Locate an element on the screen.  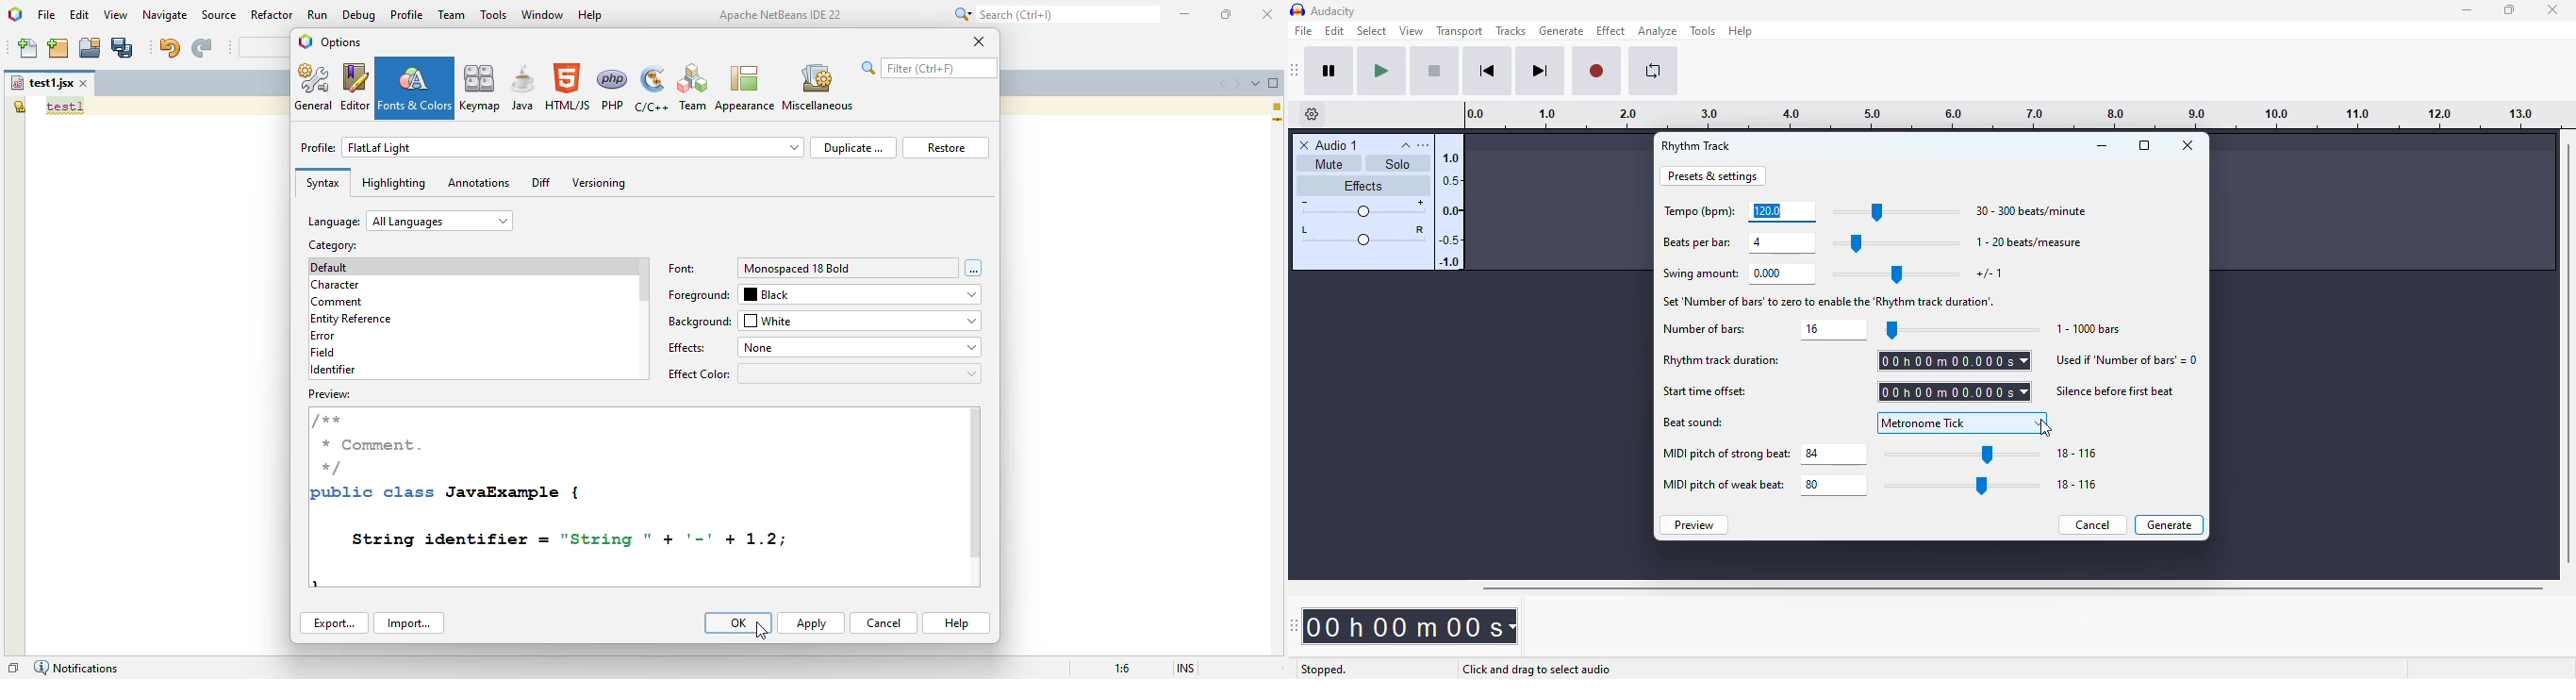
insert mode is located at coordinates (1186, 669).